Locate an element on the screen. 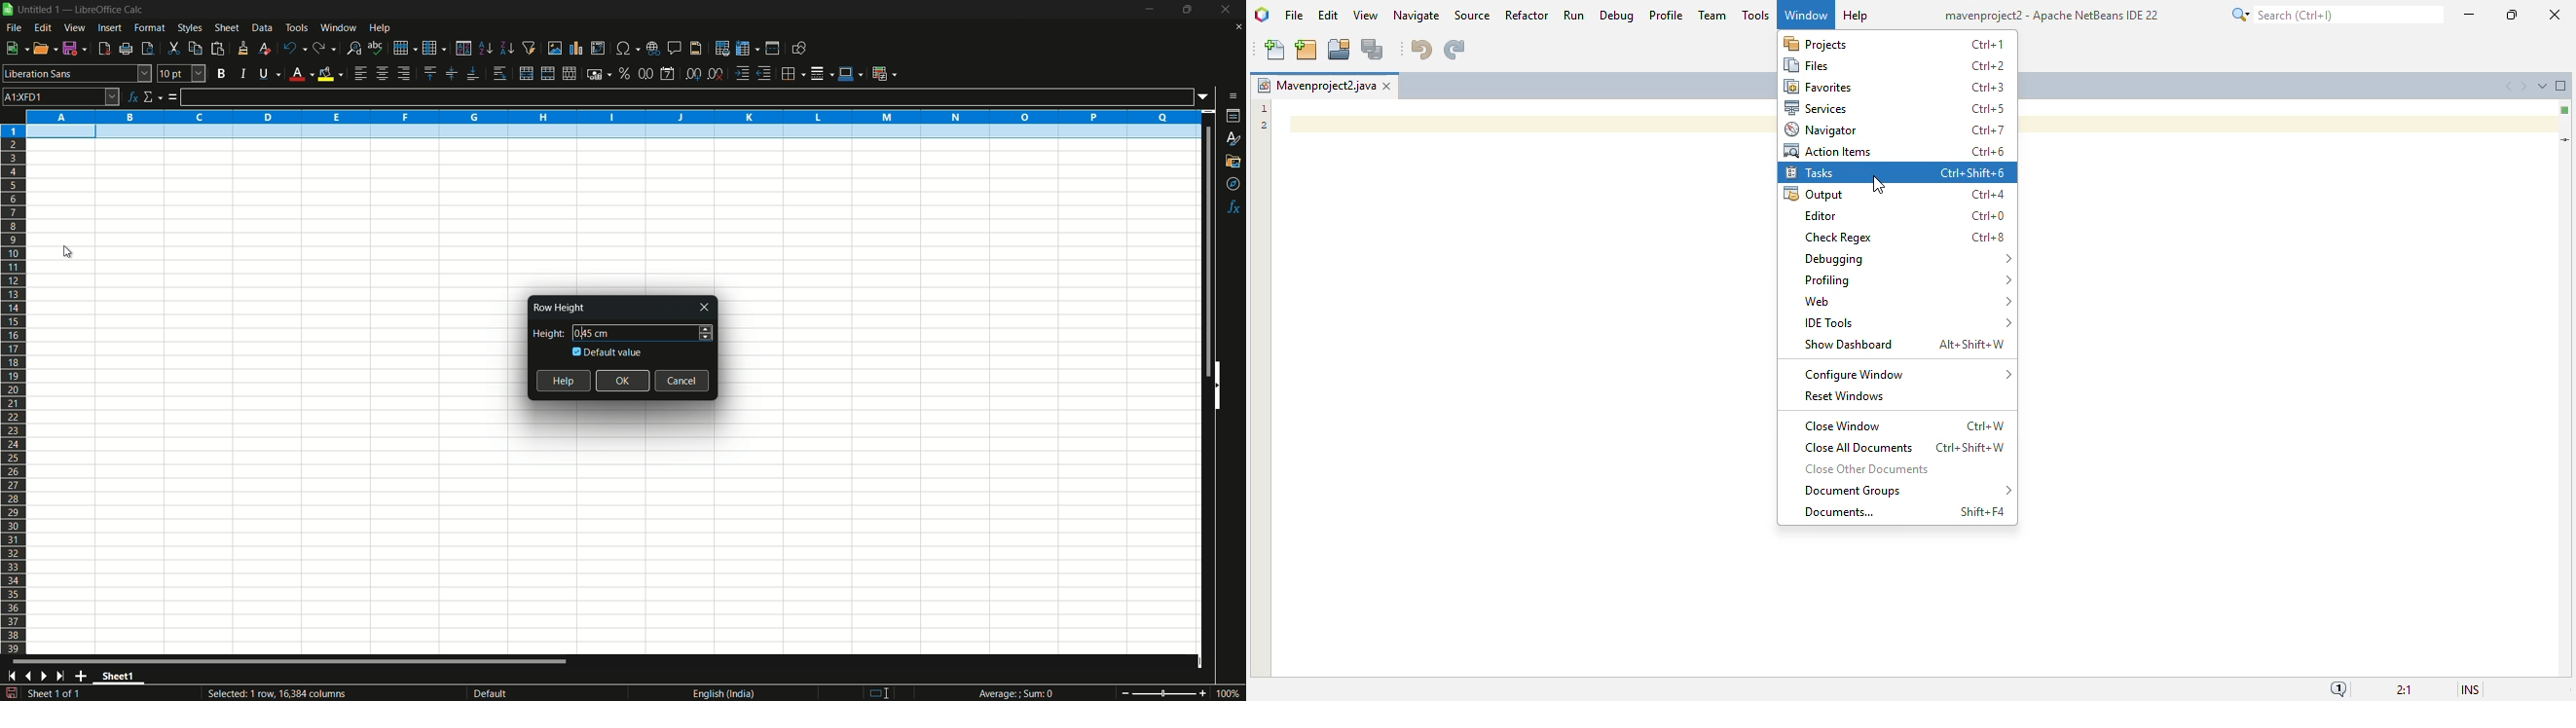 Image resolution: width=2576 pixels, height=728 pixels. functions is located at coordinates (1234, 207).